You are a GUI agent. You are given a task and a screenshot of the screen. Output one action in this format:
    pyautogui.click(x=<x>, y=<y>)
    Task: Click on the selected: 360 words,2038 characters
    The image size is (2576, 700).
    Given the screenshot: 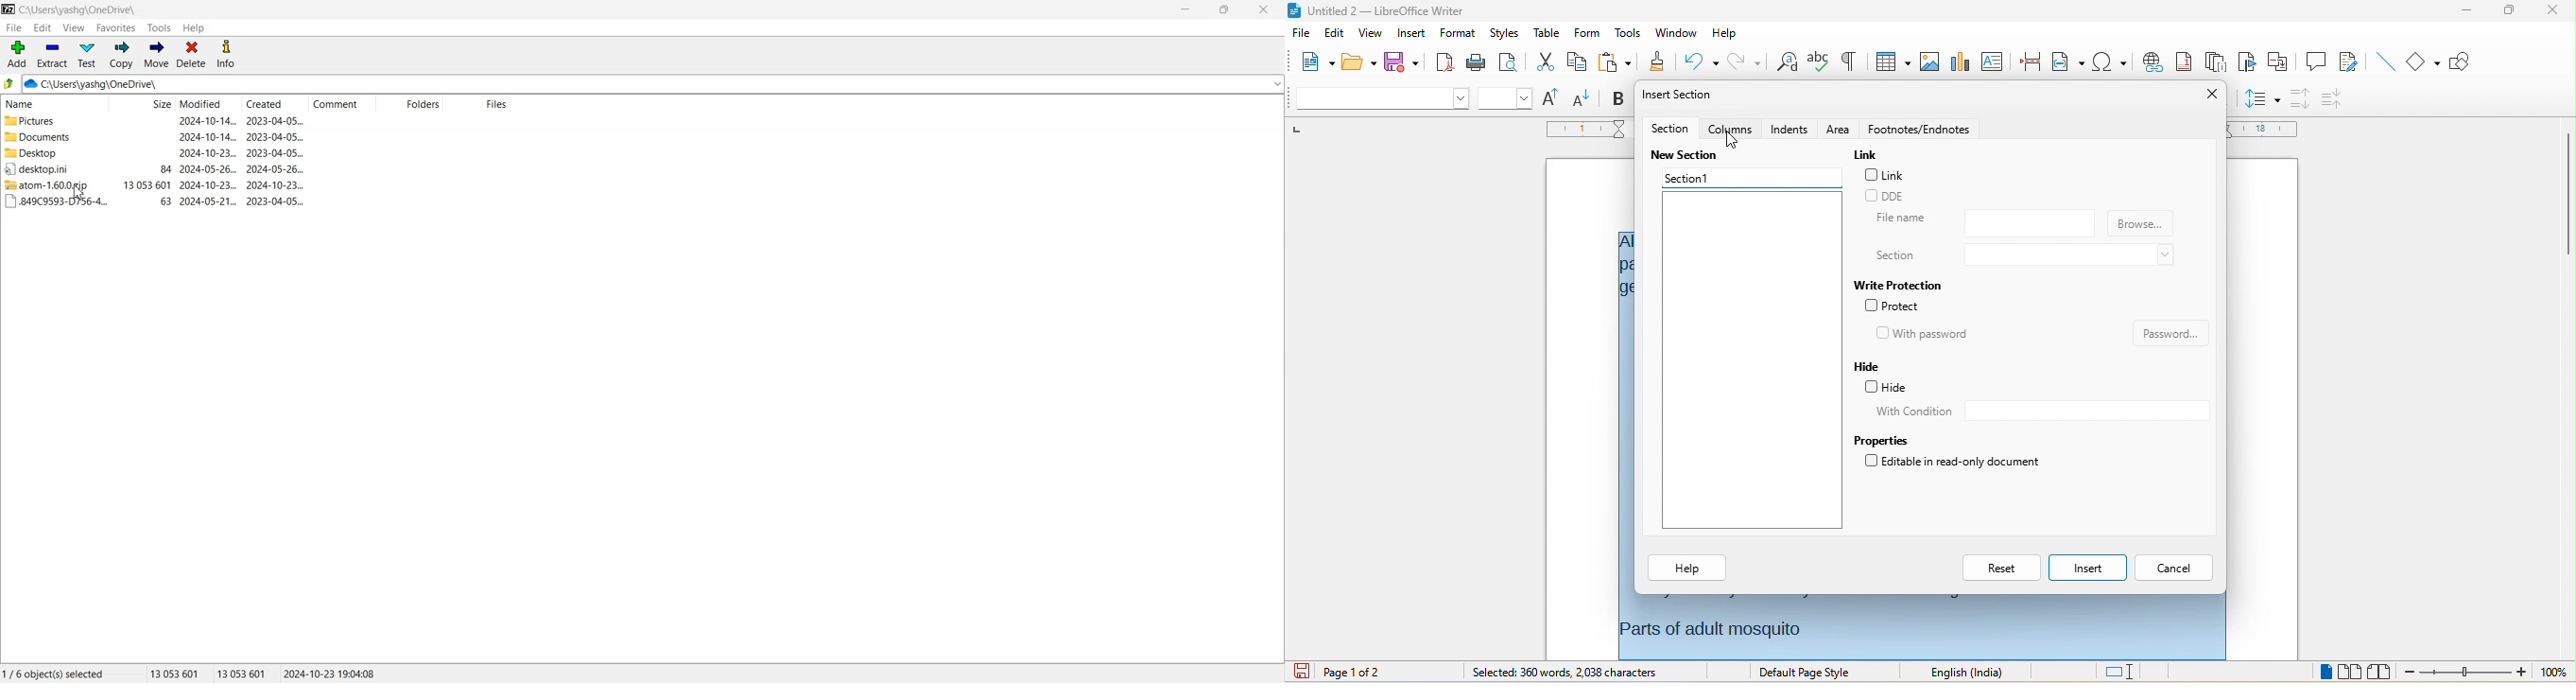 What is the action you would take?
    pyautogui.click(x=1564, y=673)
    